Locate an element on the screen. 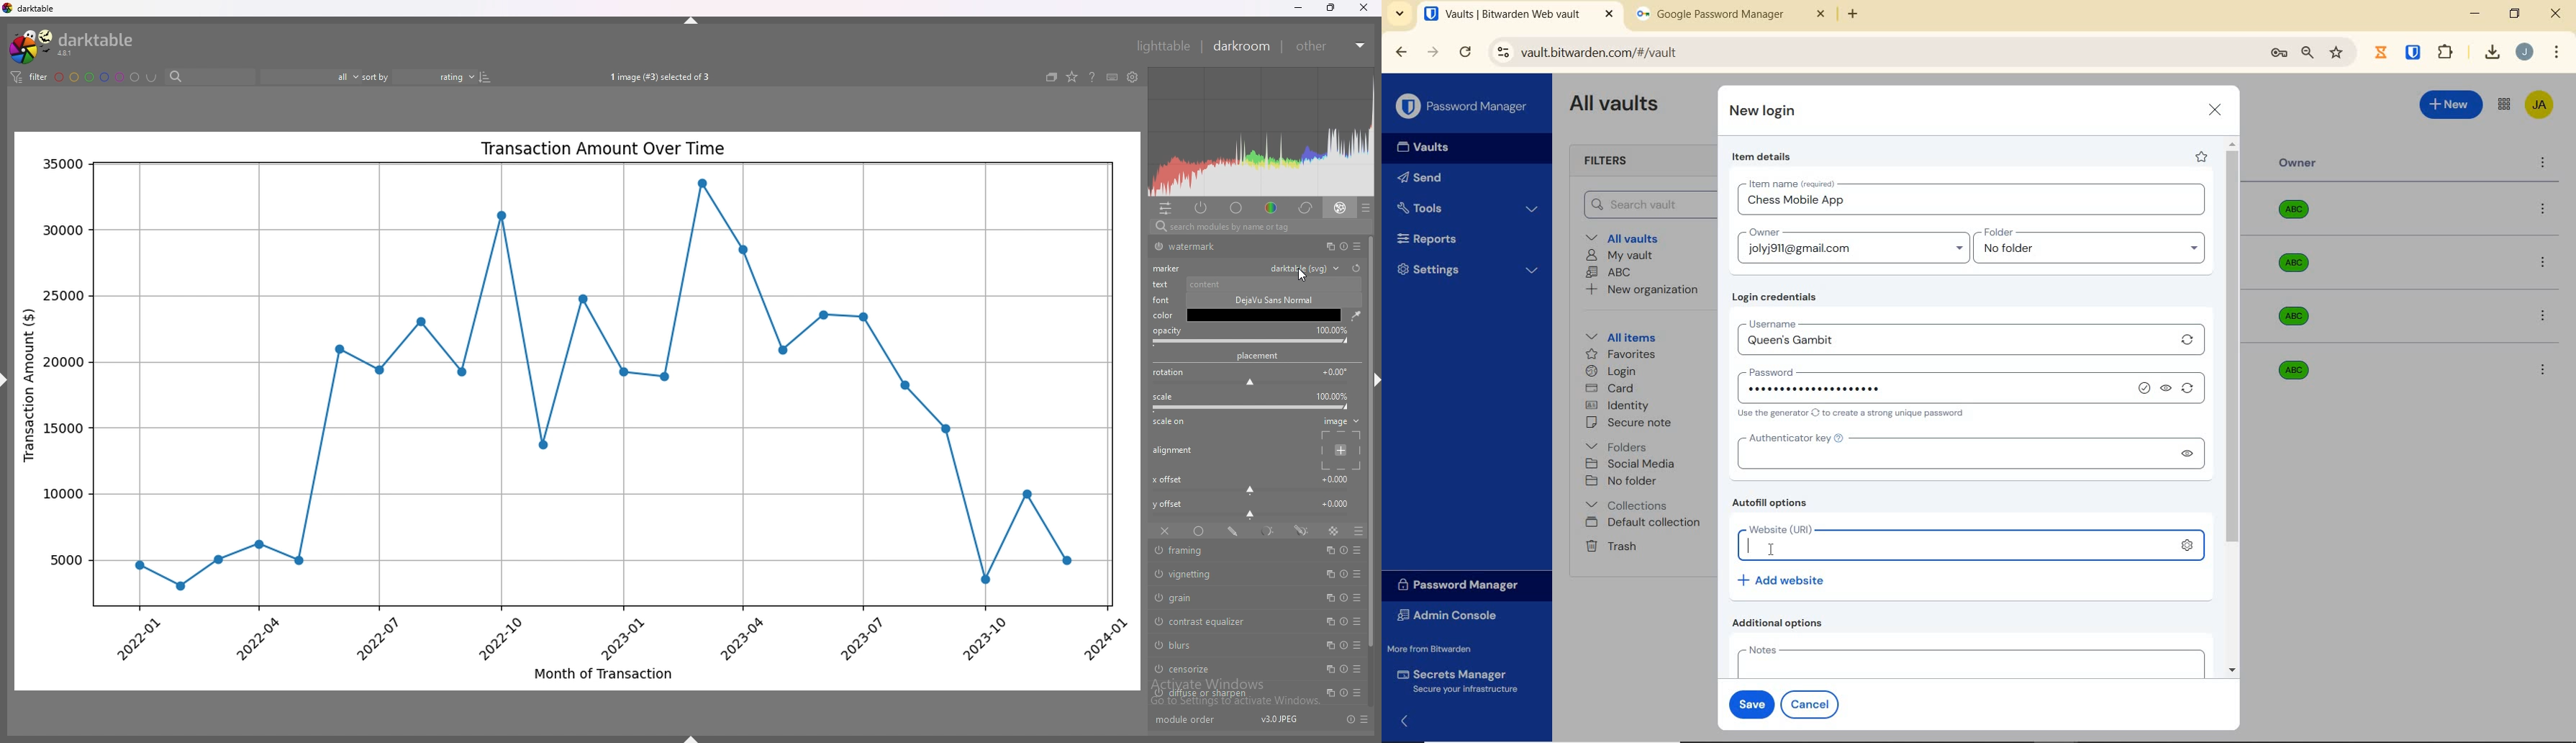  parametric mask is located at coordinates (1269, 531).